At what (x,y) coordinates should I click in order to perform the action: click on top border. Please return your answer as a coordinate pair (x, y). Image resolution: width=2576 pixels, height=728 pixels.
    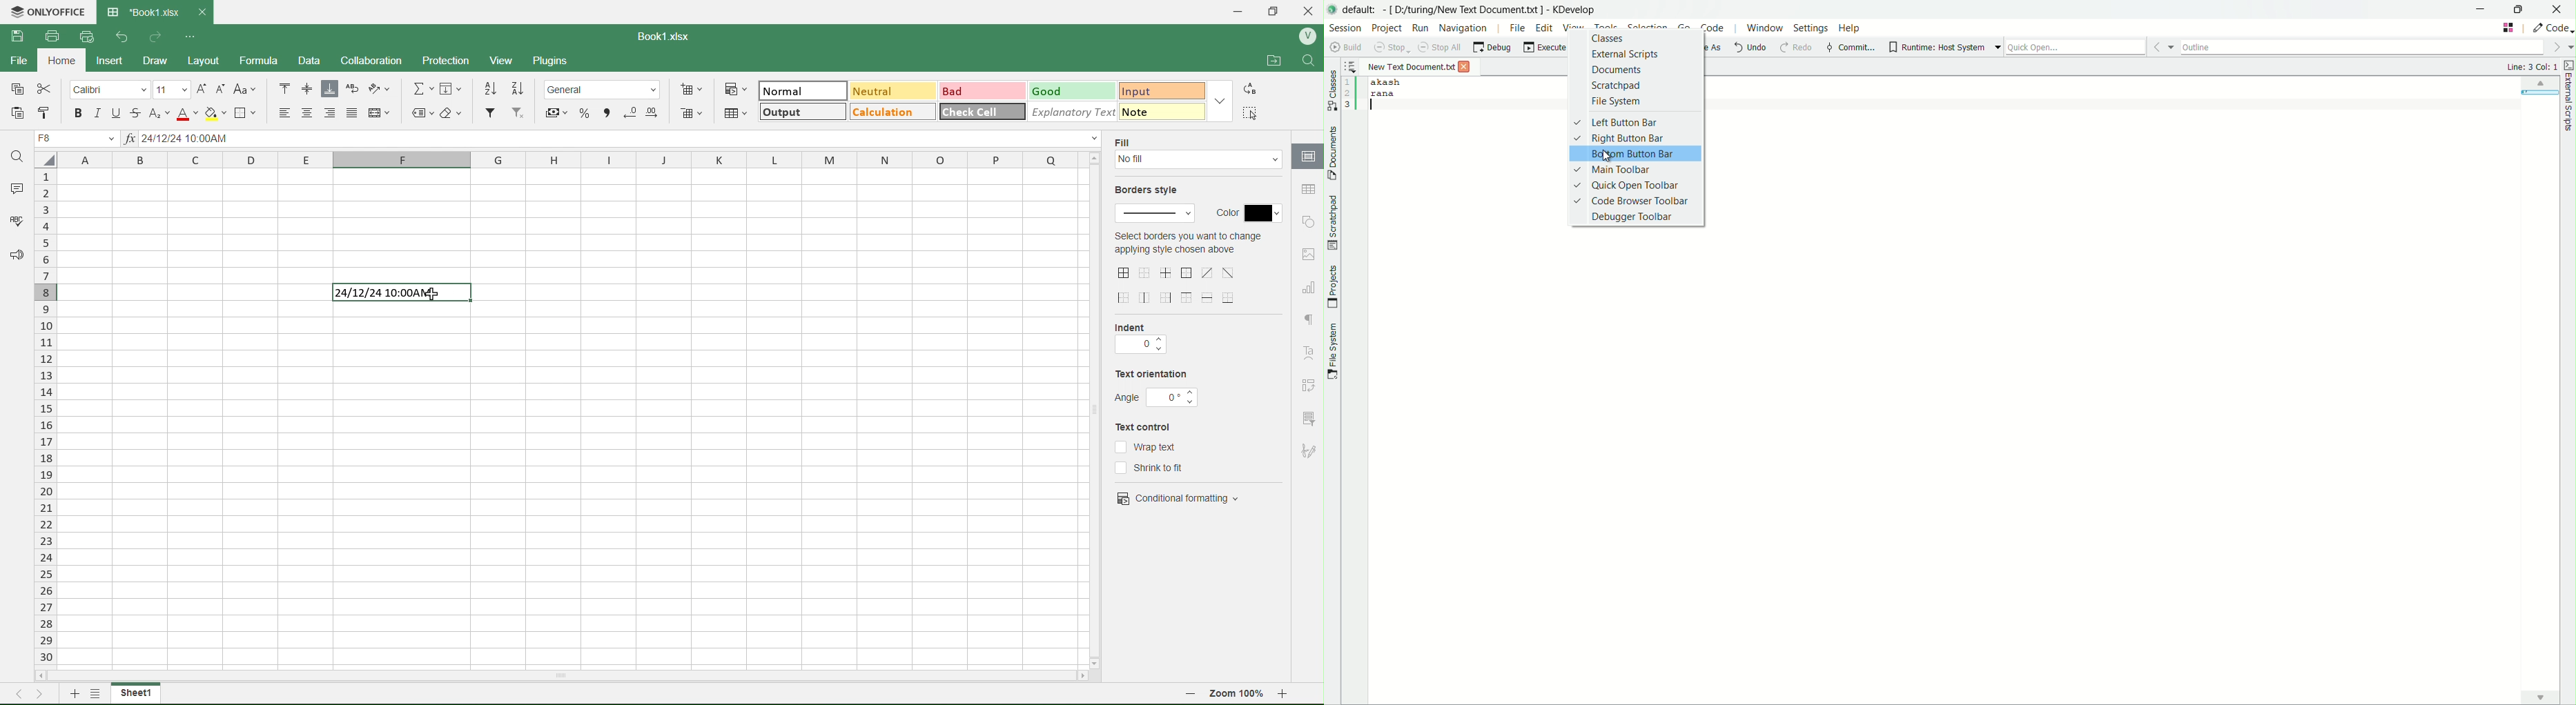
    Looking at the image, I should click on (1187, 297).